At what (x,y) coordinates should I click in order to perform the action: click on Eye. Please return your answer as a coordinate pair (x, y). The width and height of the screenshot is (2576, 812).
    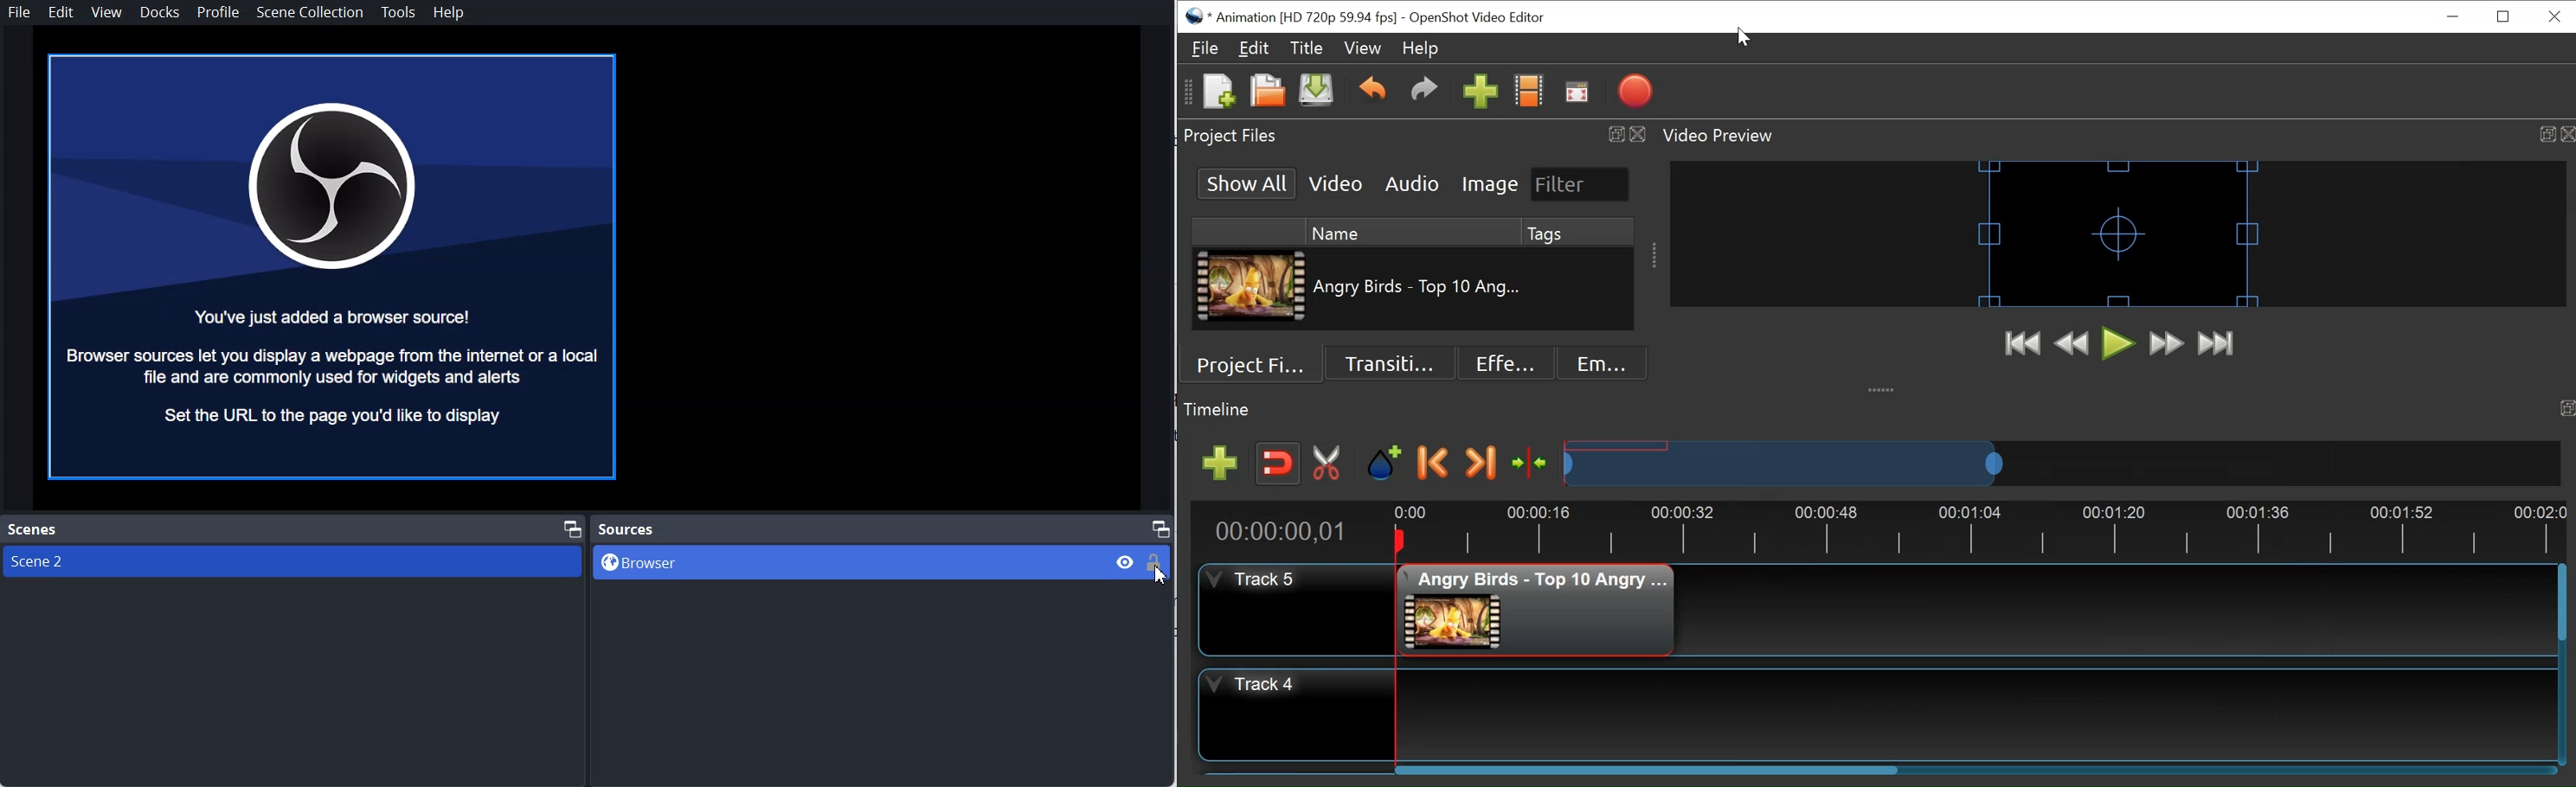
    Looking at the image, I should click on (1126, 562).